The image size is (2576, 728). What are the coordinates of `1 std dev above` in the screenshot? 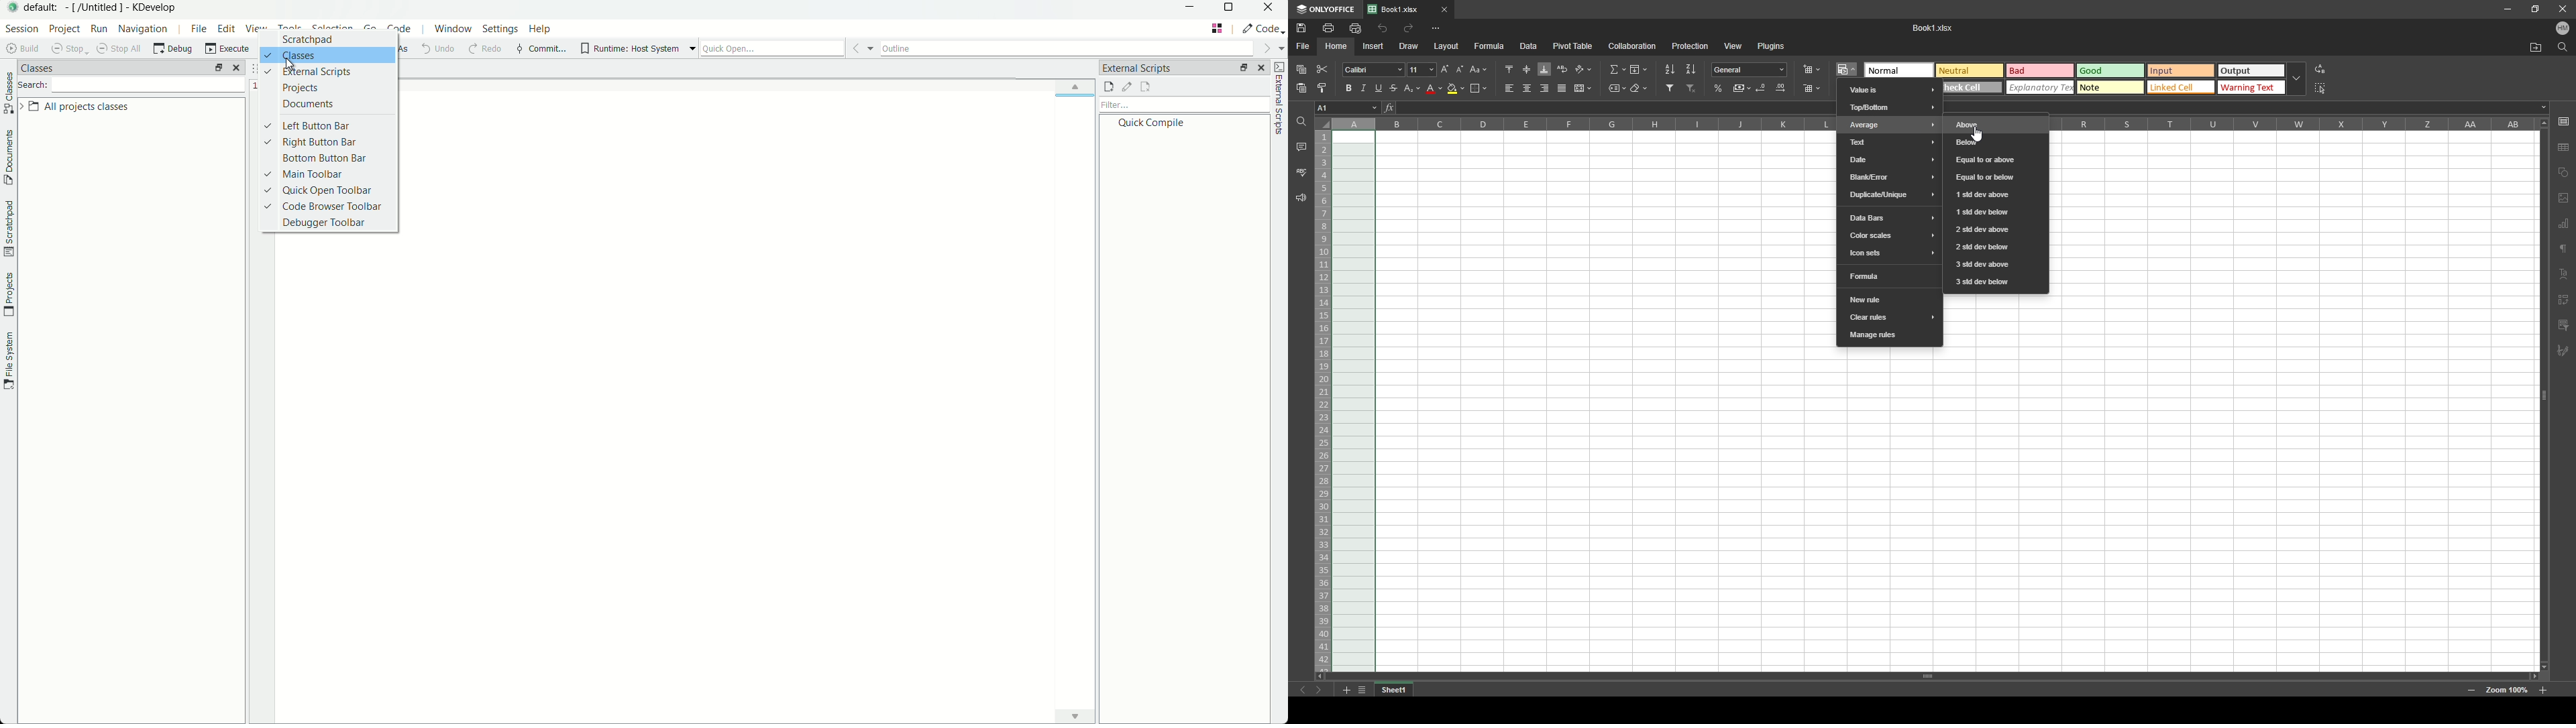 It's located at (1993, 196).